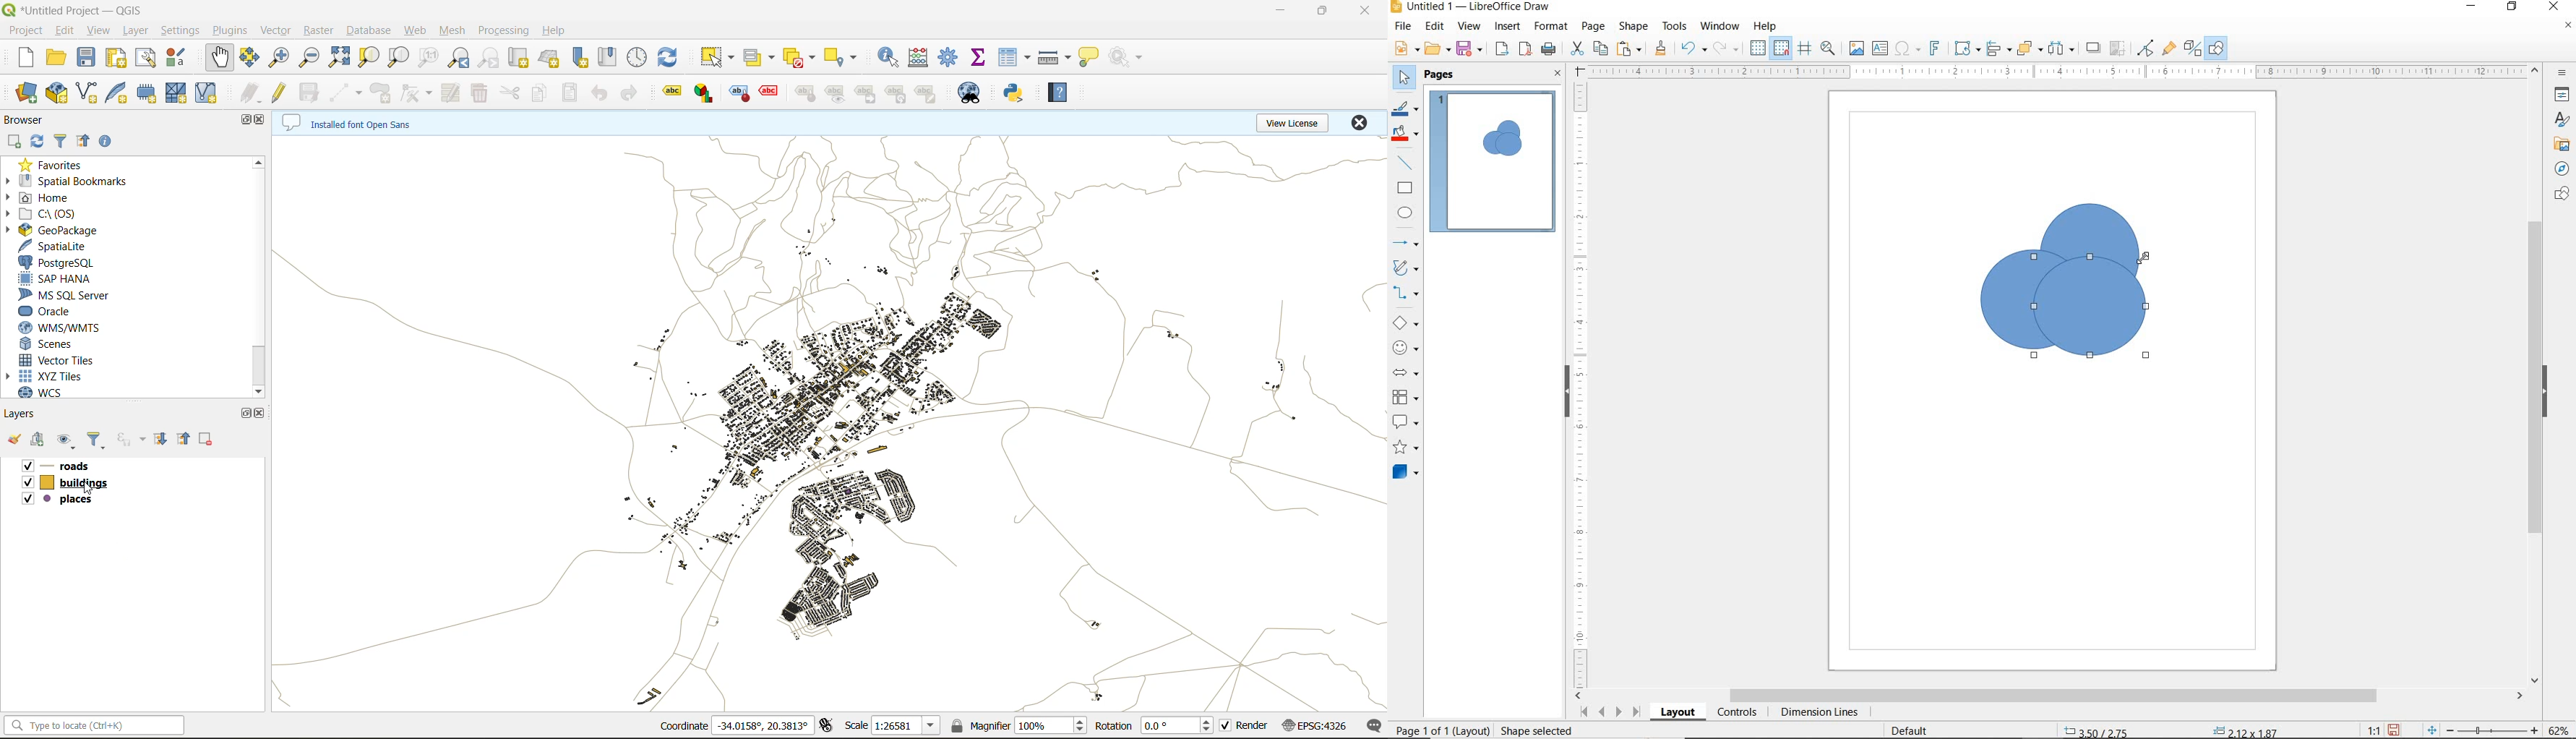  I want to click on PAGES, so click(1441, 74).